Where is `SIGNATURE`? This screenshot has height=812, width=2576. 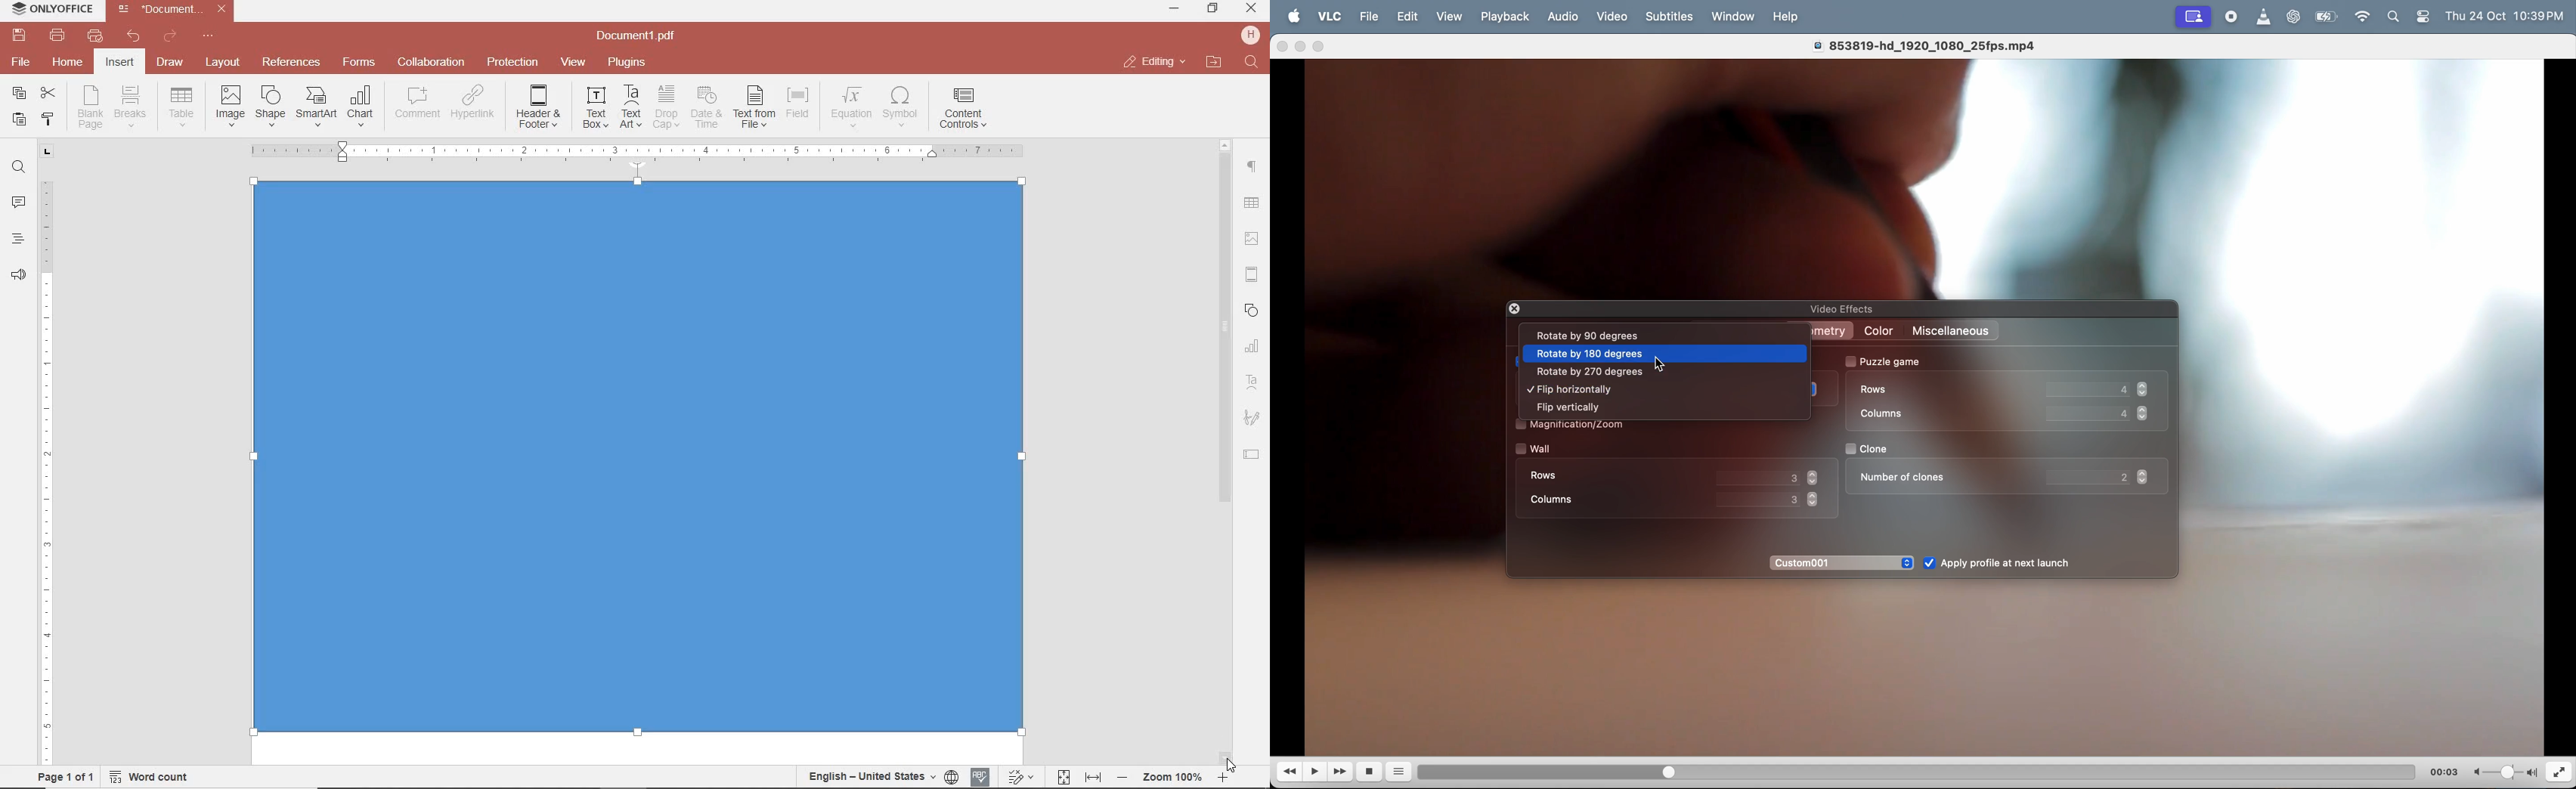
SIGNATURE is located at coordinates (1252, 419).